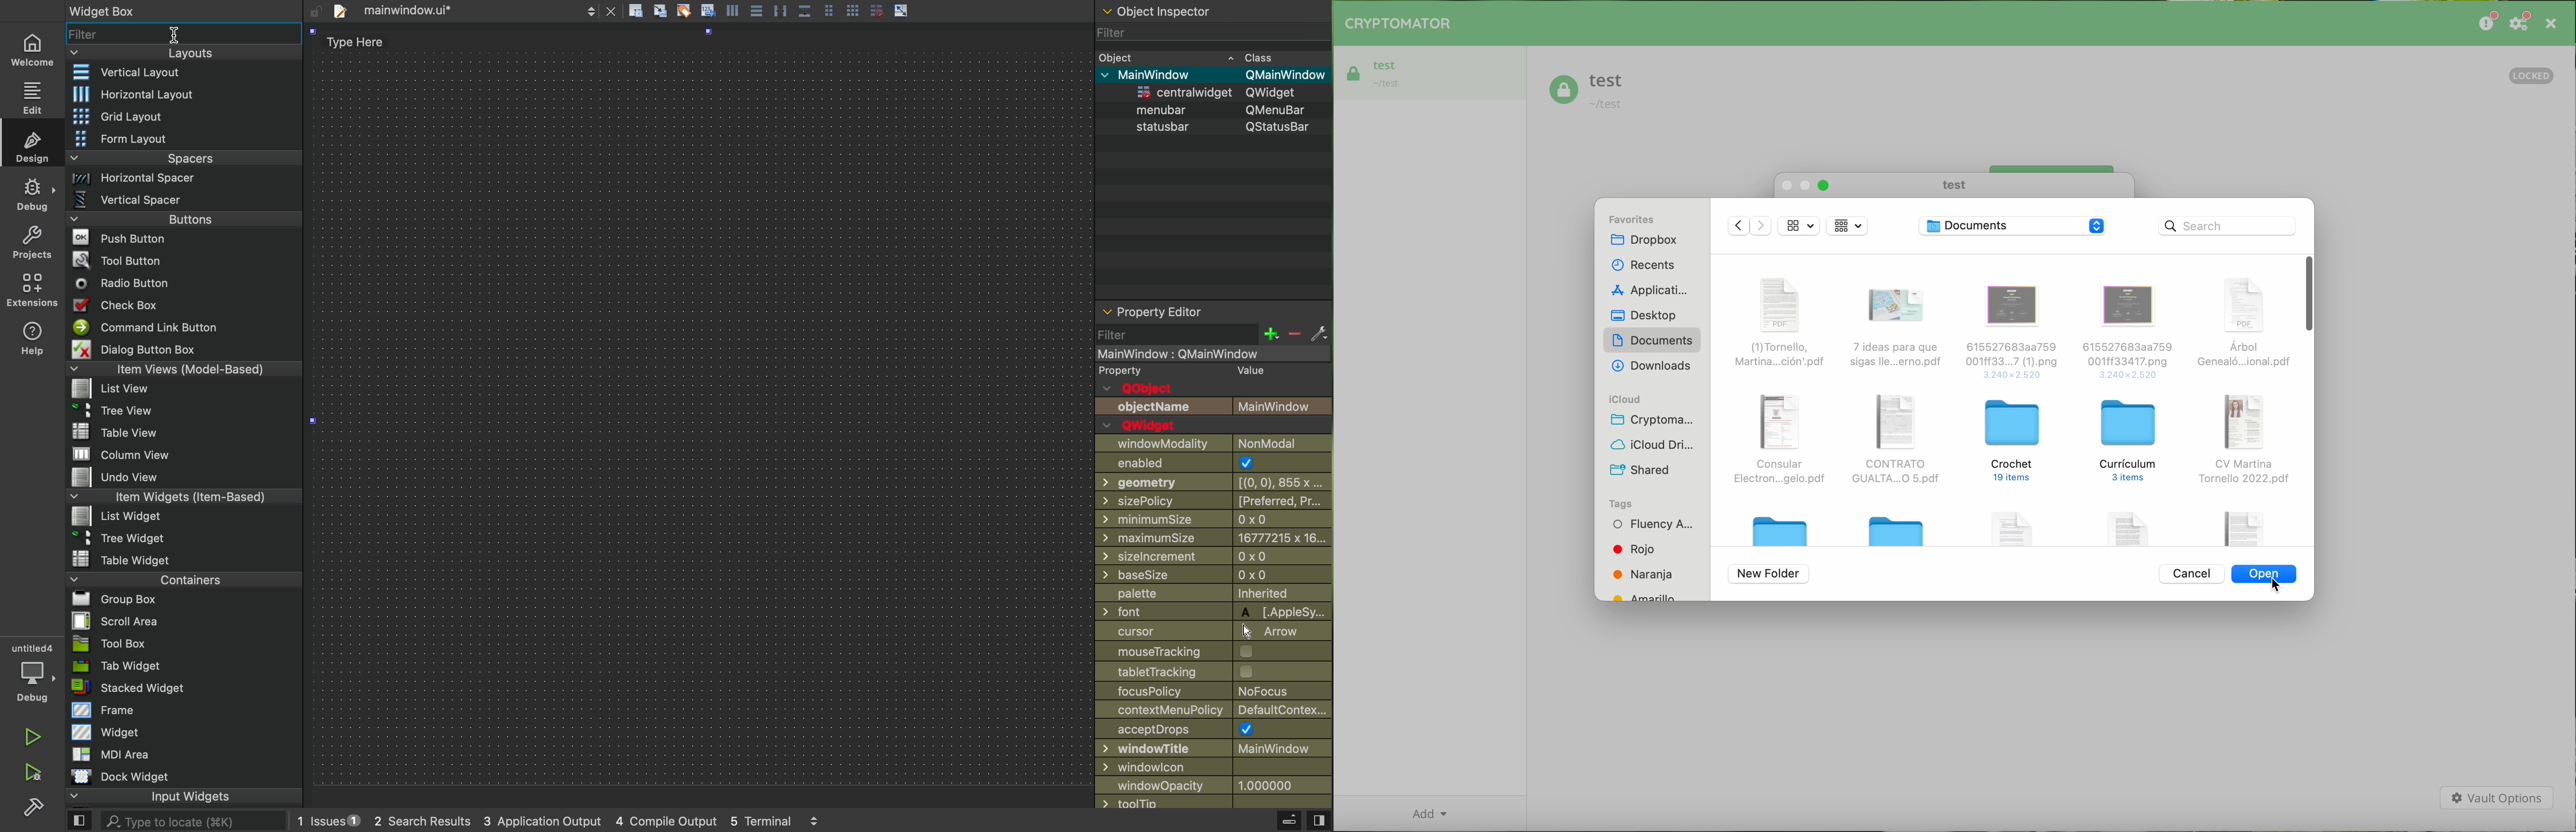  Describe the element at coordinates (183, 199) in the screenshot. I see `vertical spacer` at that location.